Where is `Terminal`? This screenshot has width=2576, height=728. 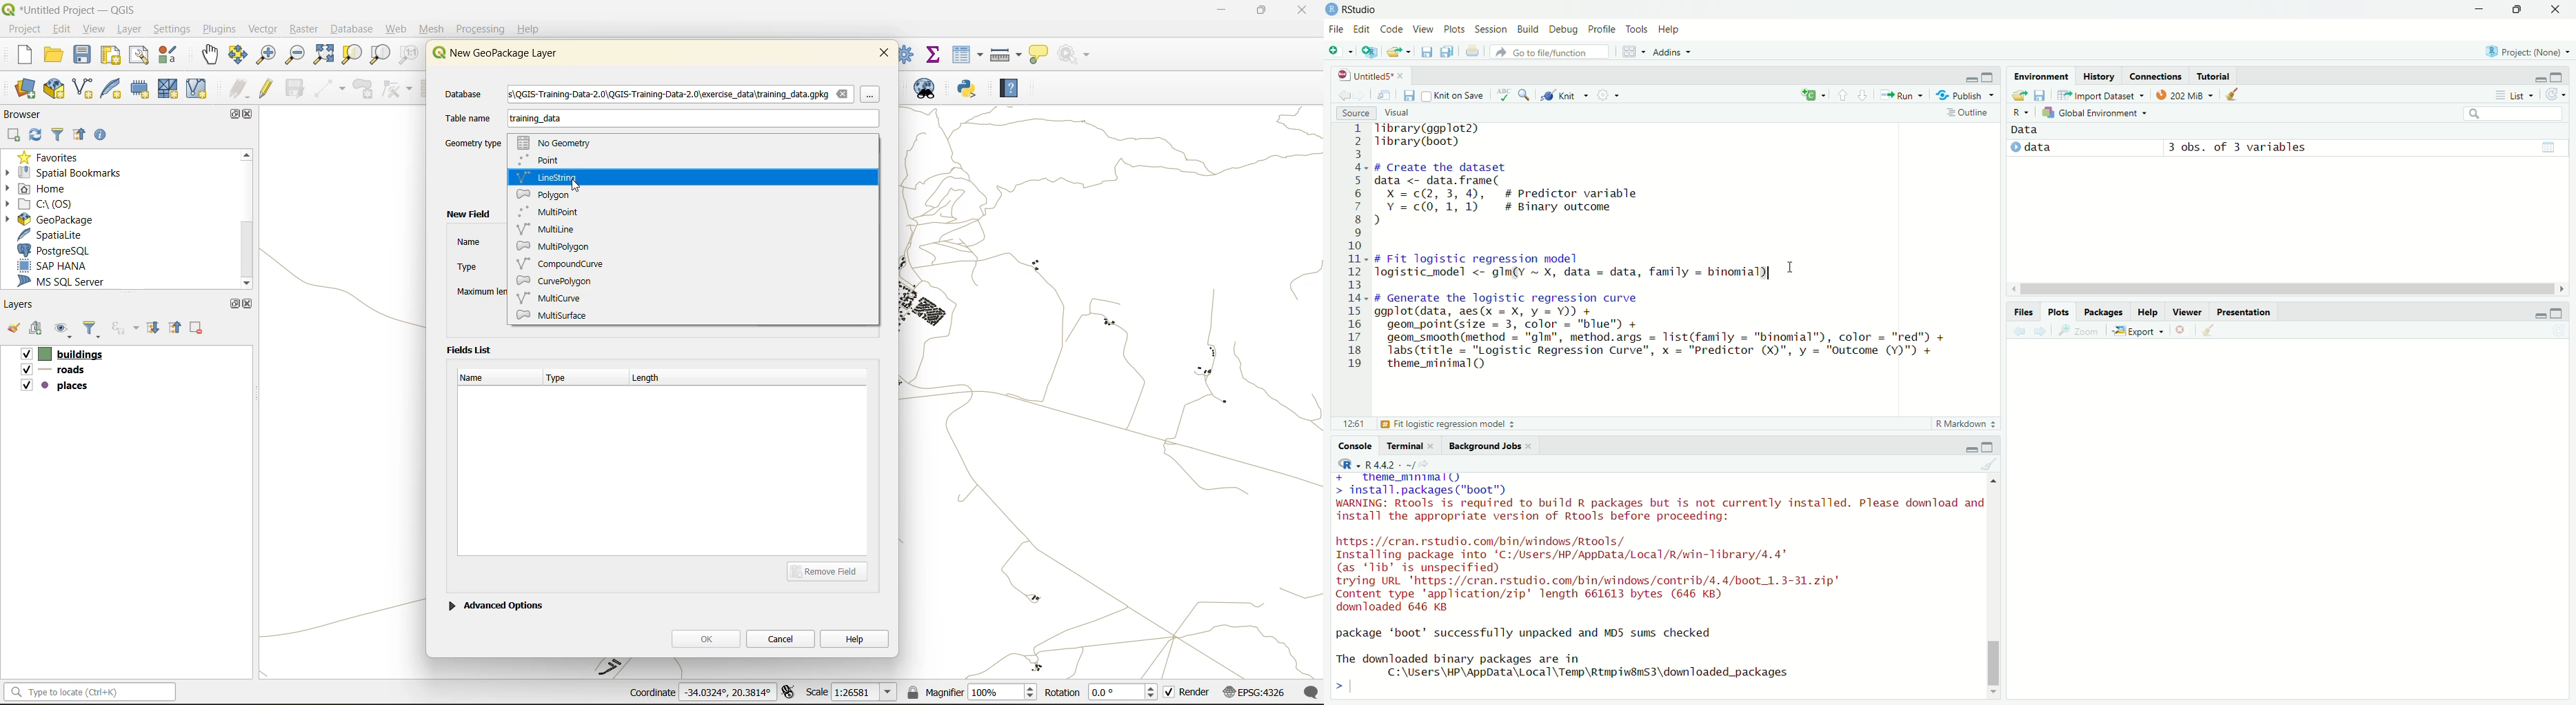 Terminal is located at coordinates (1402, 445).